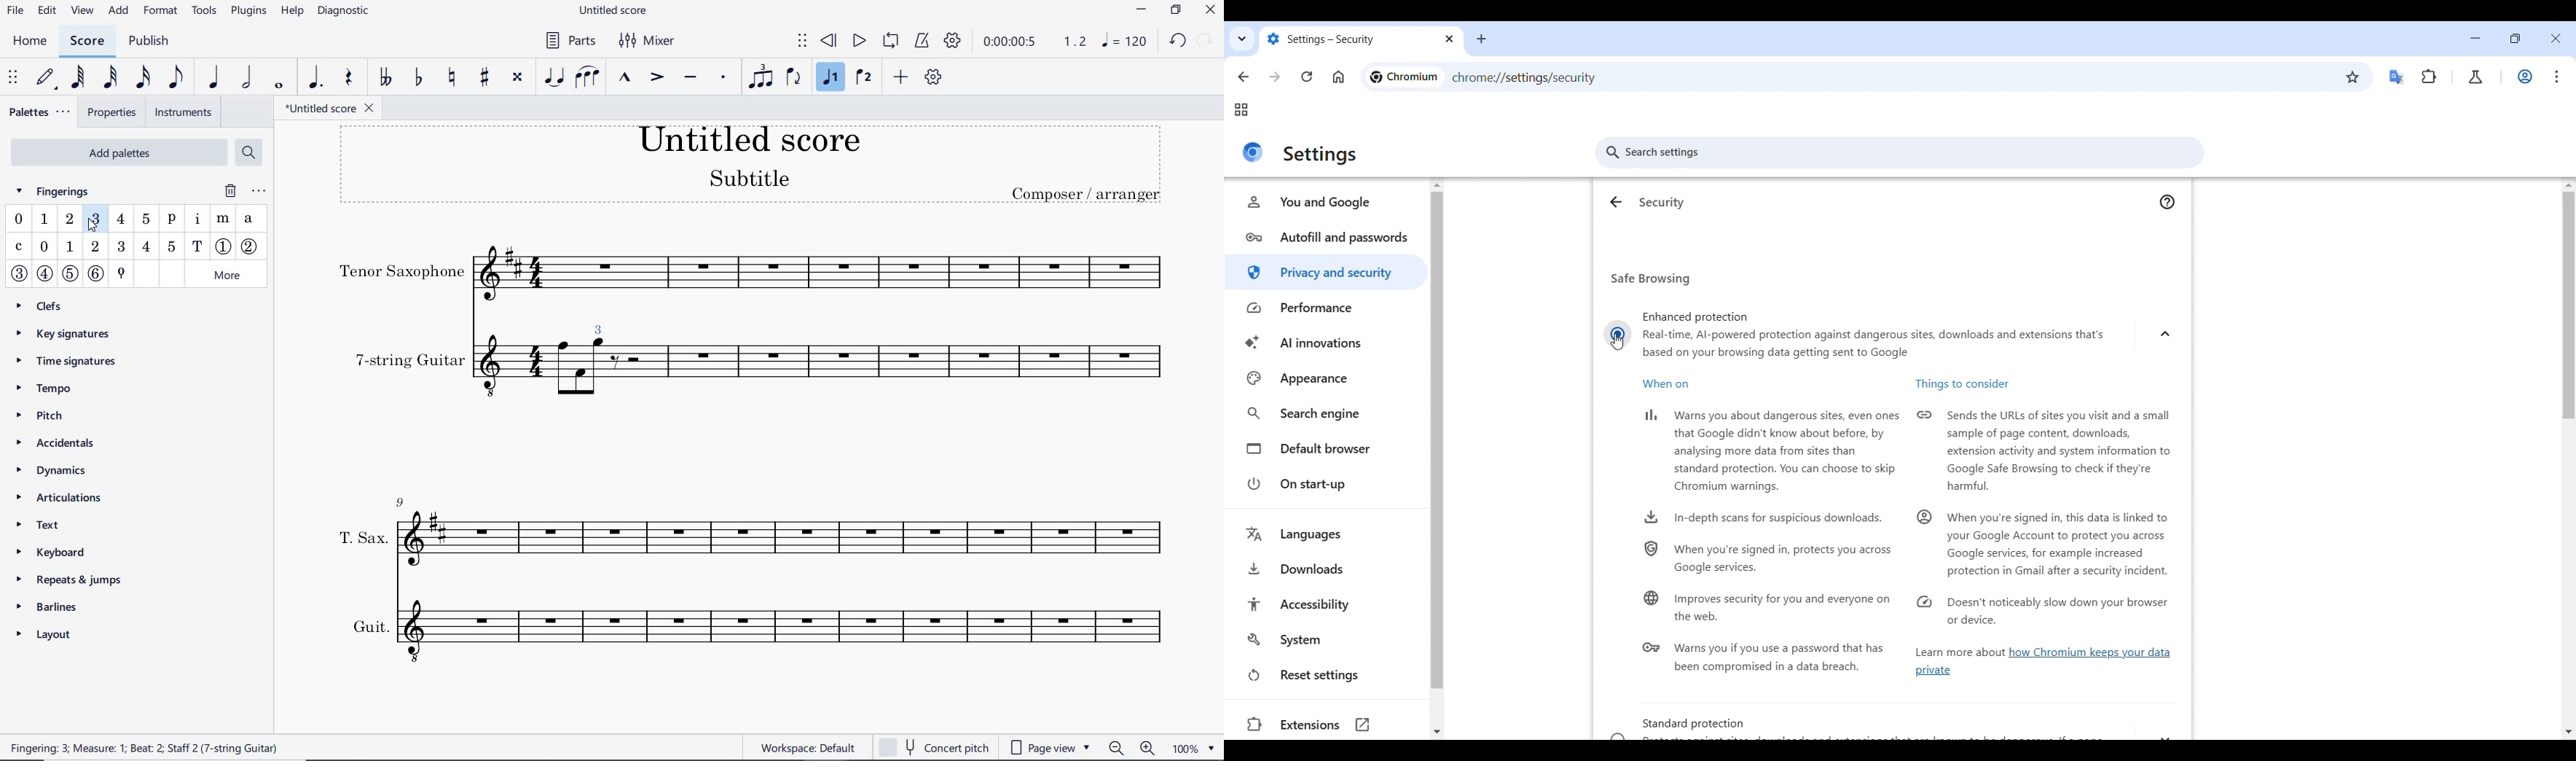 The height and width of the screenshot is (784, 2576). What do you see at coordinates (45, 305) in the screenshot?
I see `CLEFS` at bounding box center [45, 305].